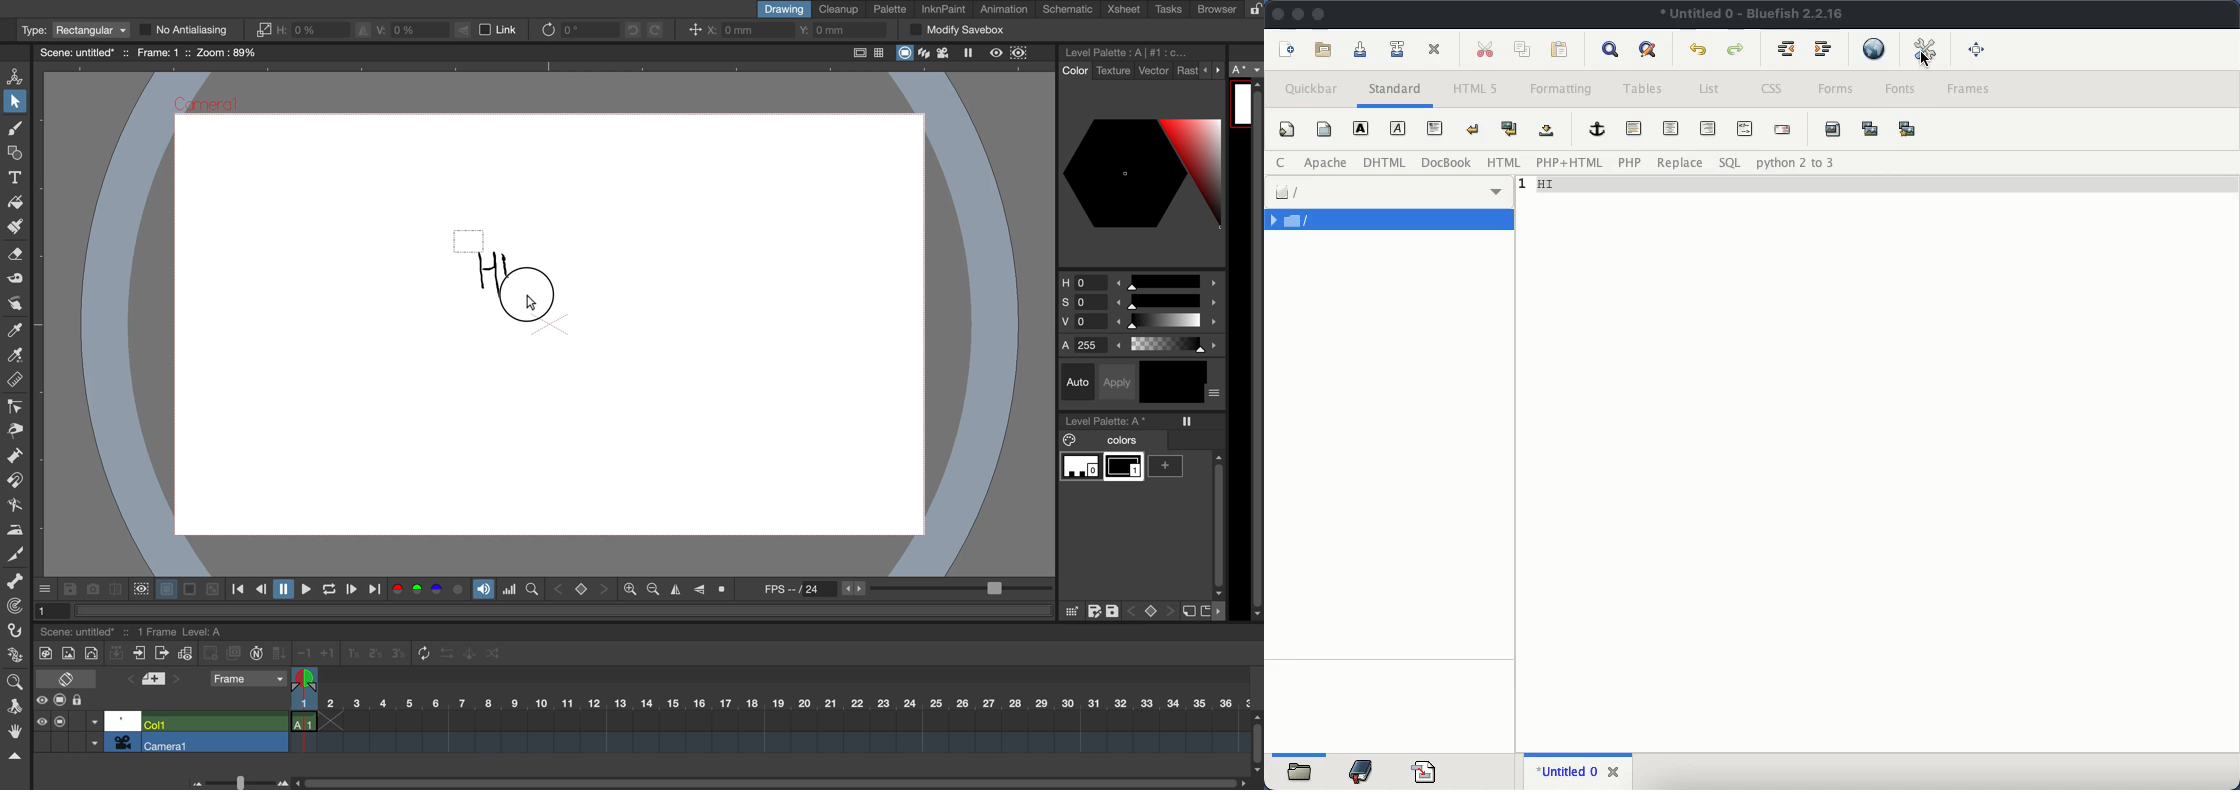 This screenshot has width=2240, height=812. Describe the element at coordinates (1113, 71) in the screenshot. I see `texture` at that location.